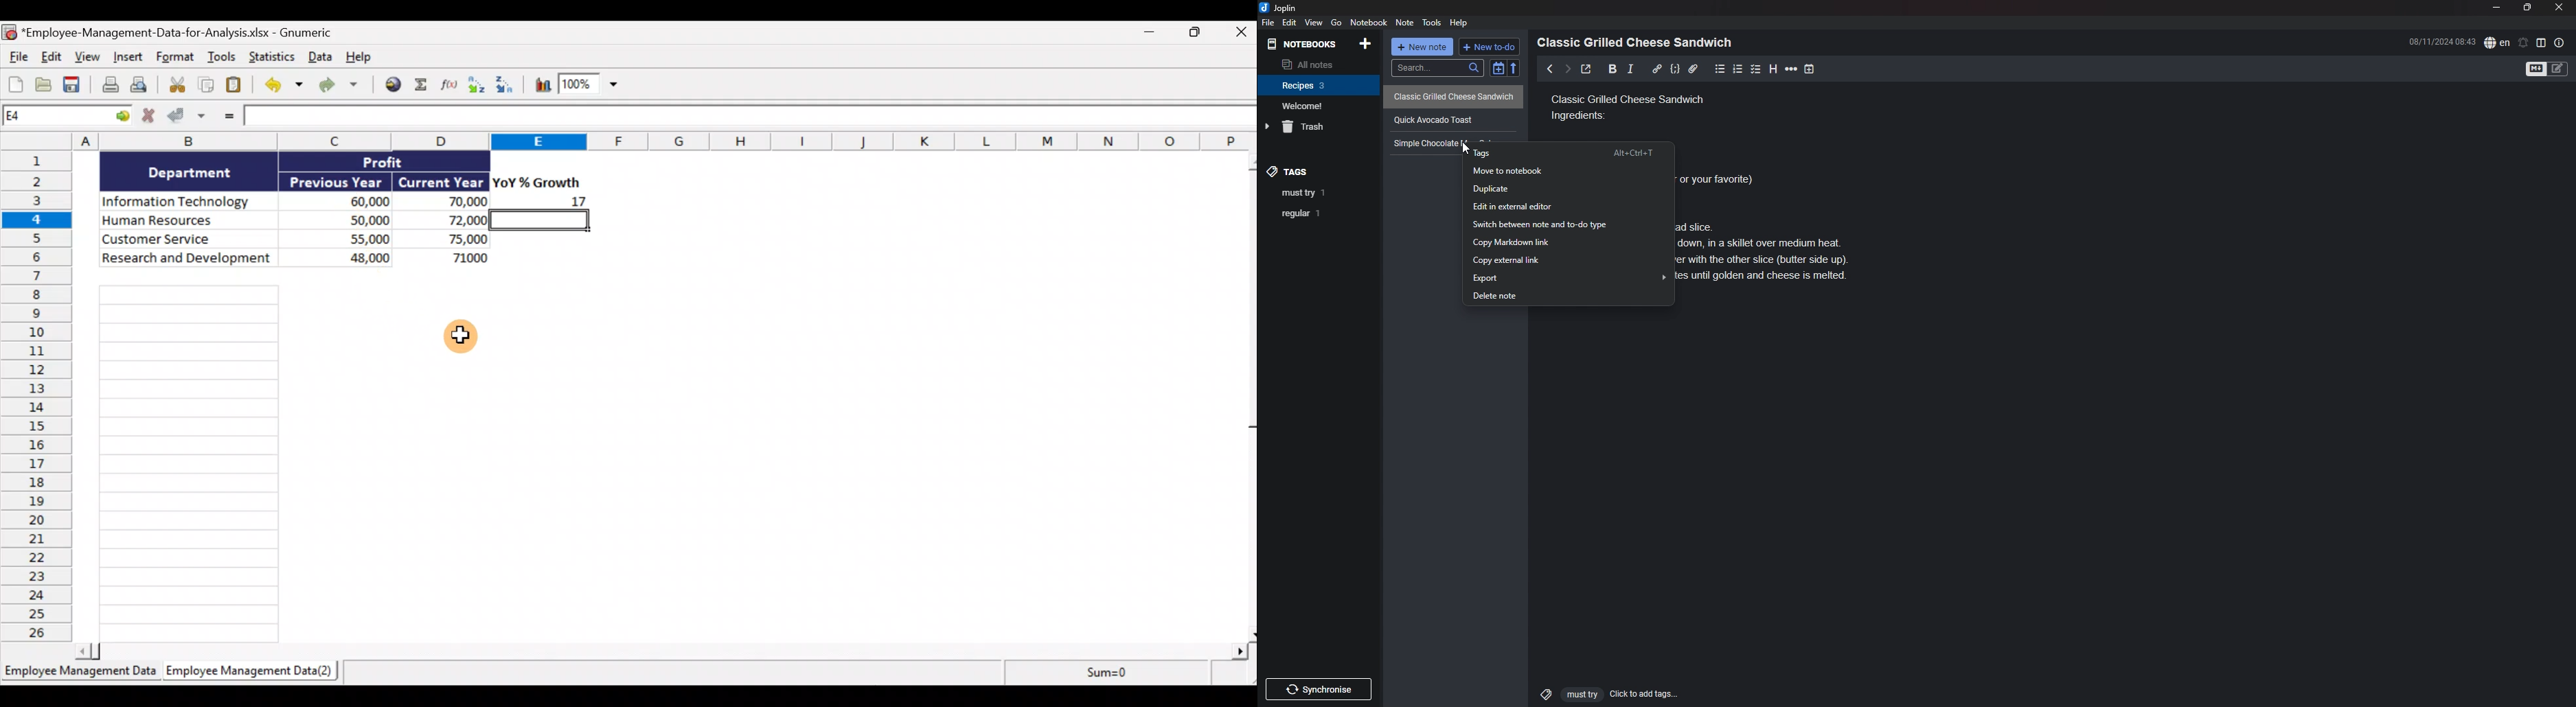  What do you see at coordinates (1792, 69) in the screenshot?
I see `horizontal rule` at bounding box center [1792, 69].